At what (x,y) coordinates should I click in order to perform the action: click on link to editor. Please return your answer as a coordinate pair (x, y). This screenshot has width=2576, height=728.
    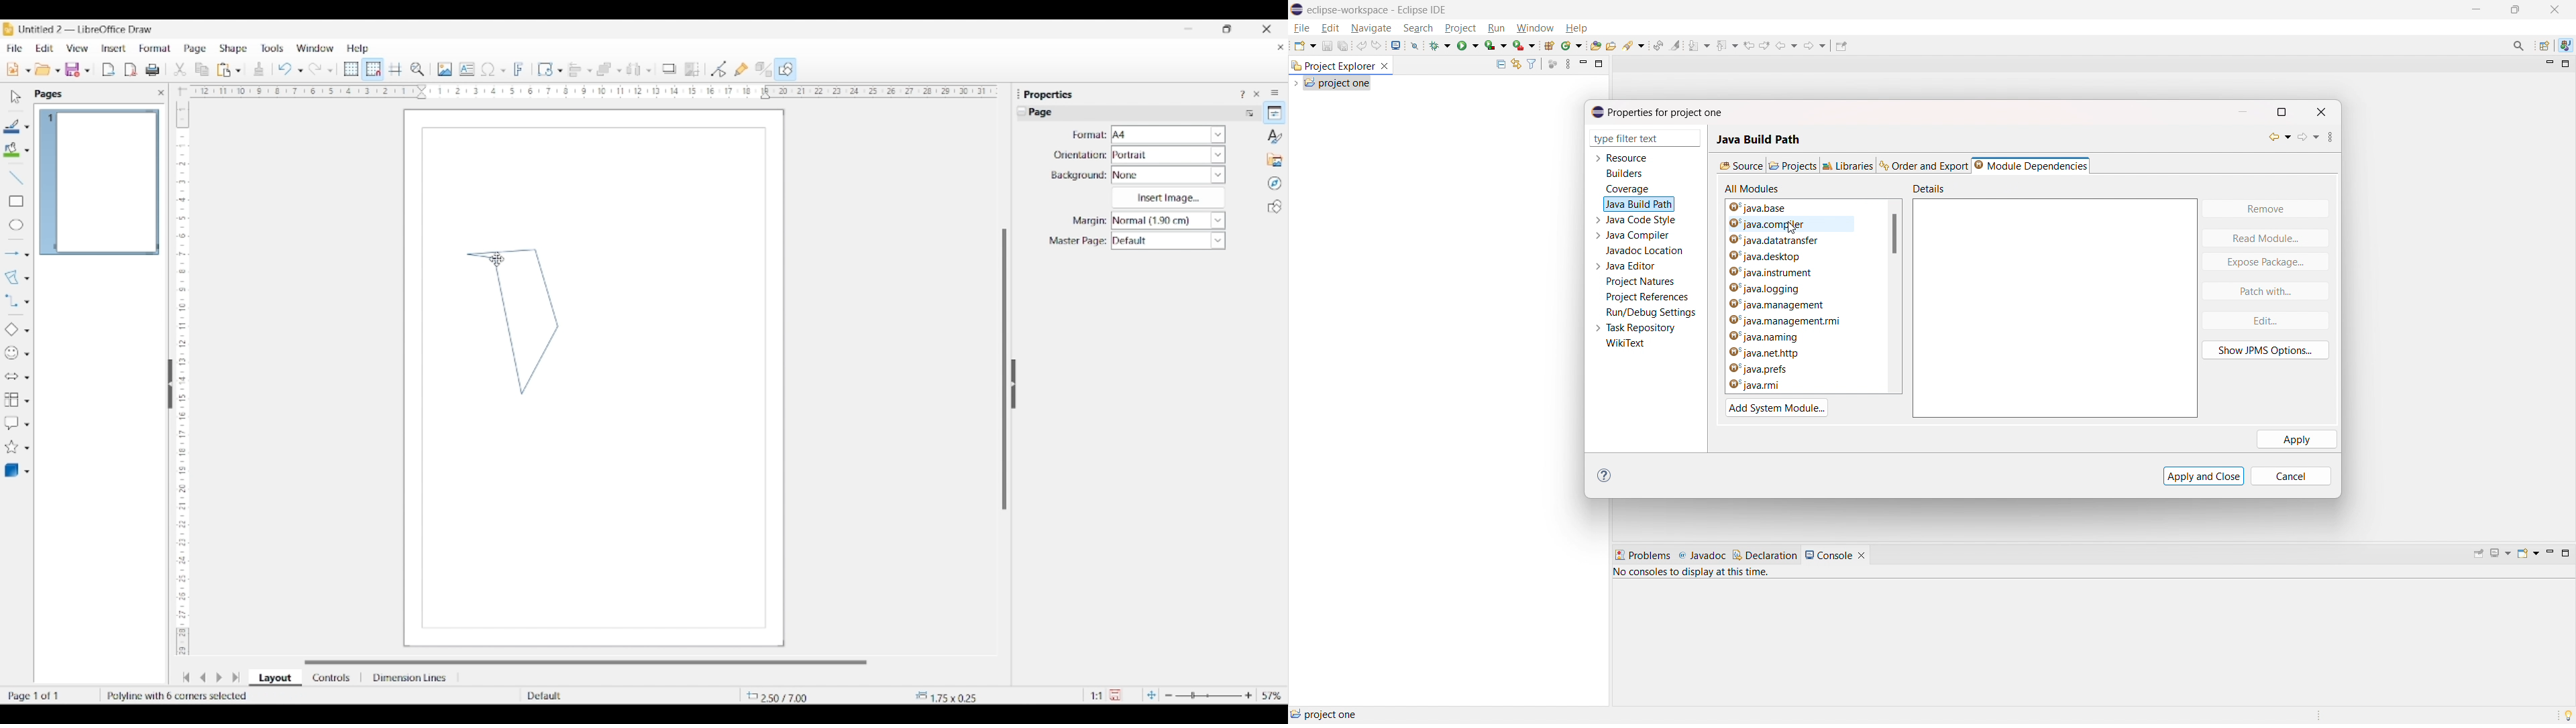
    Looking at the image, I should click on (1515, 64).